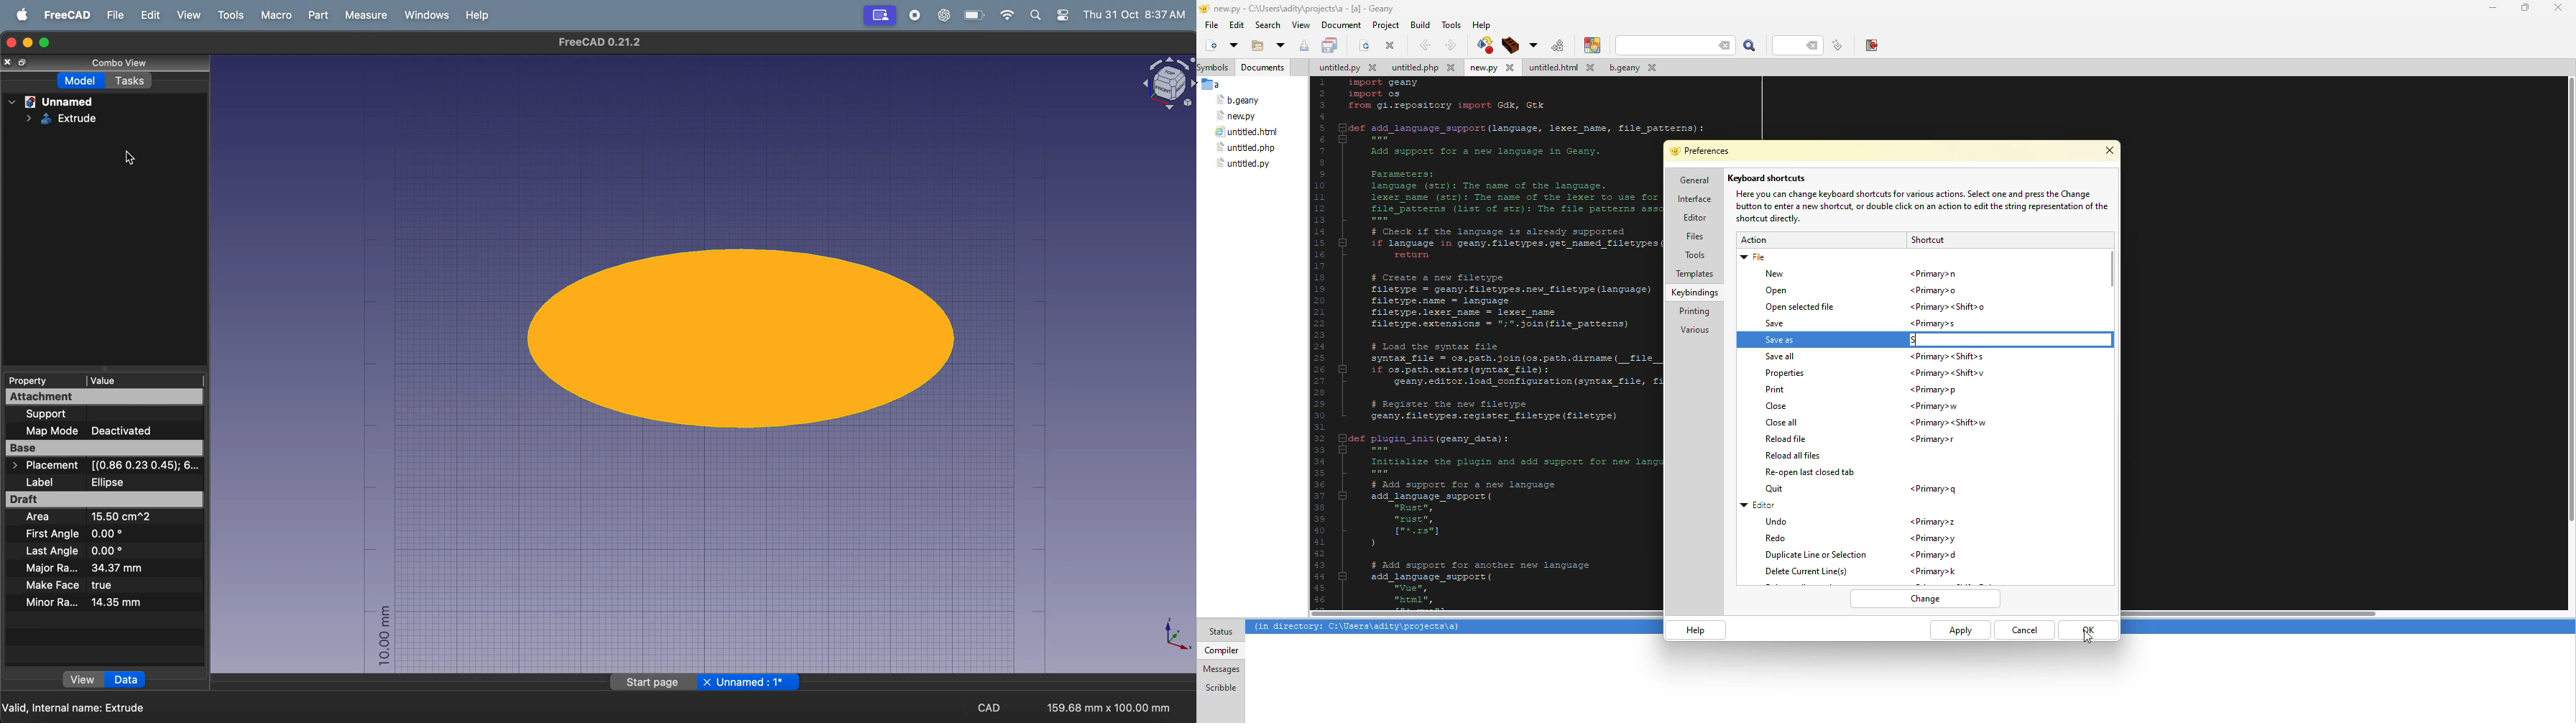 This screenshot has width=2576, height=728. What do you see at coordinates (83, 585) in the screenshot?
I see `make face` at bounding box center [83, 585].